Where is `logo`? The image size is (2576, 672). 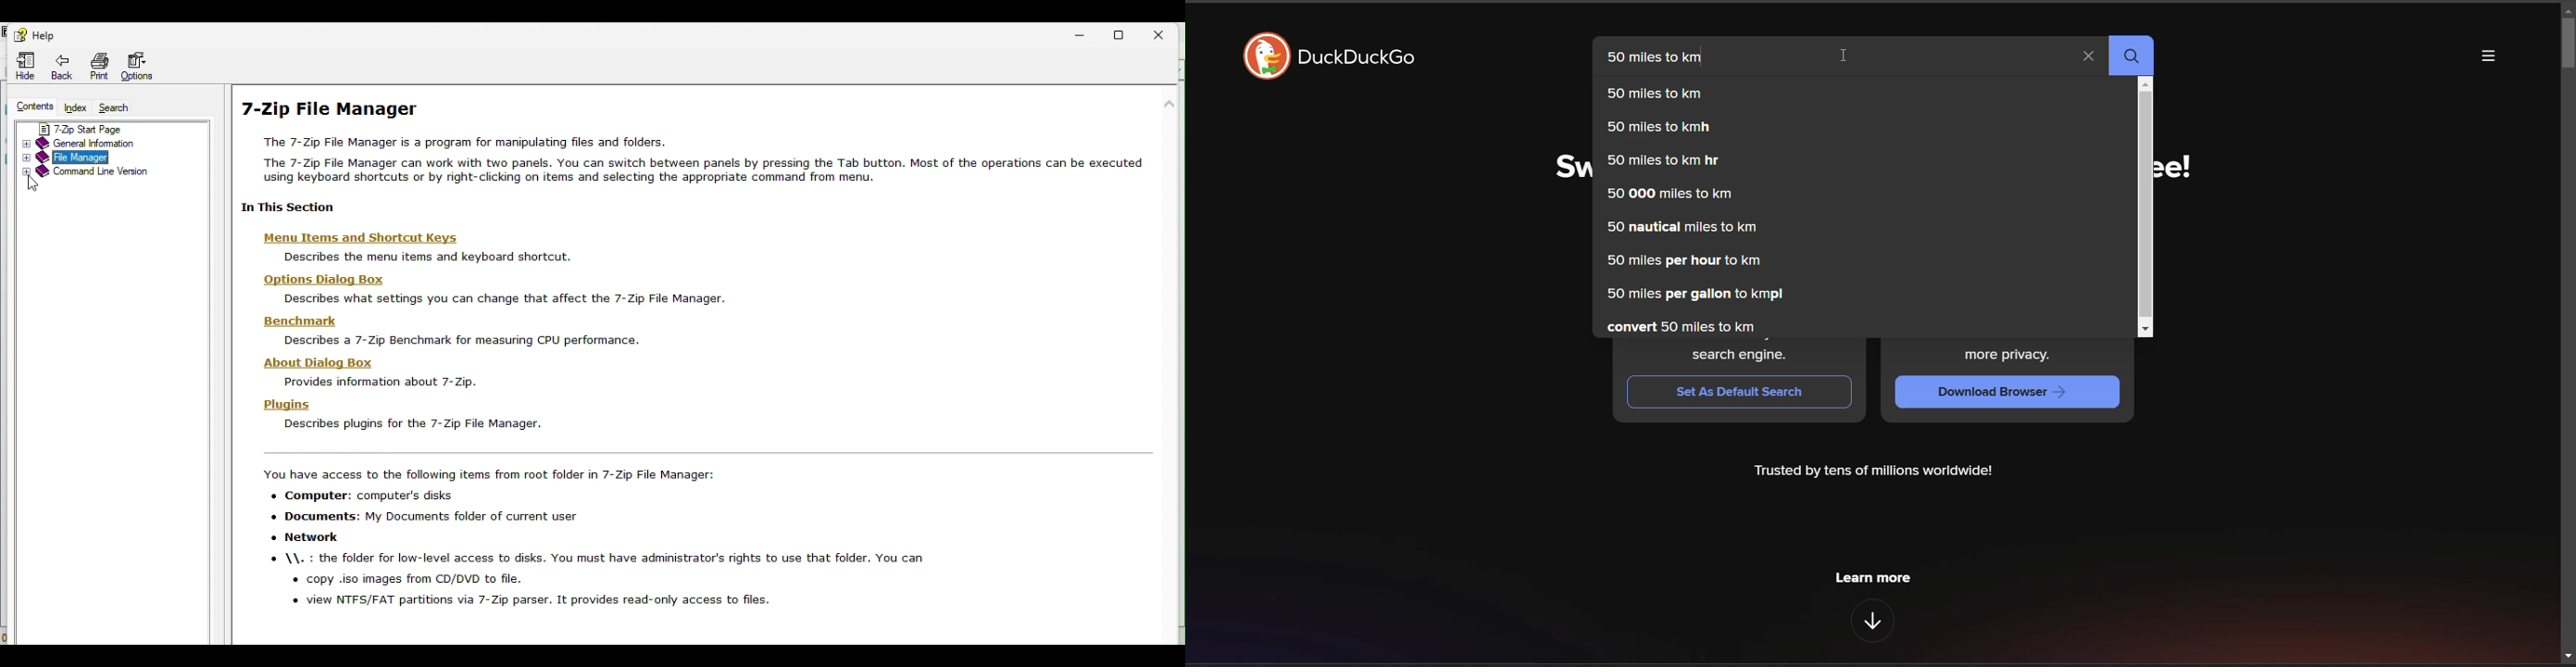 logo is located at coordinates (1267, 56).